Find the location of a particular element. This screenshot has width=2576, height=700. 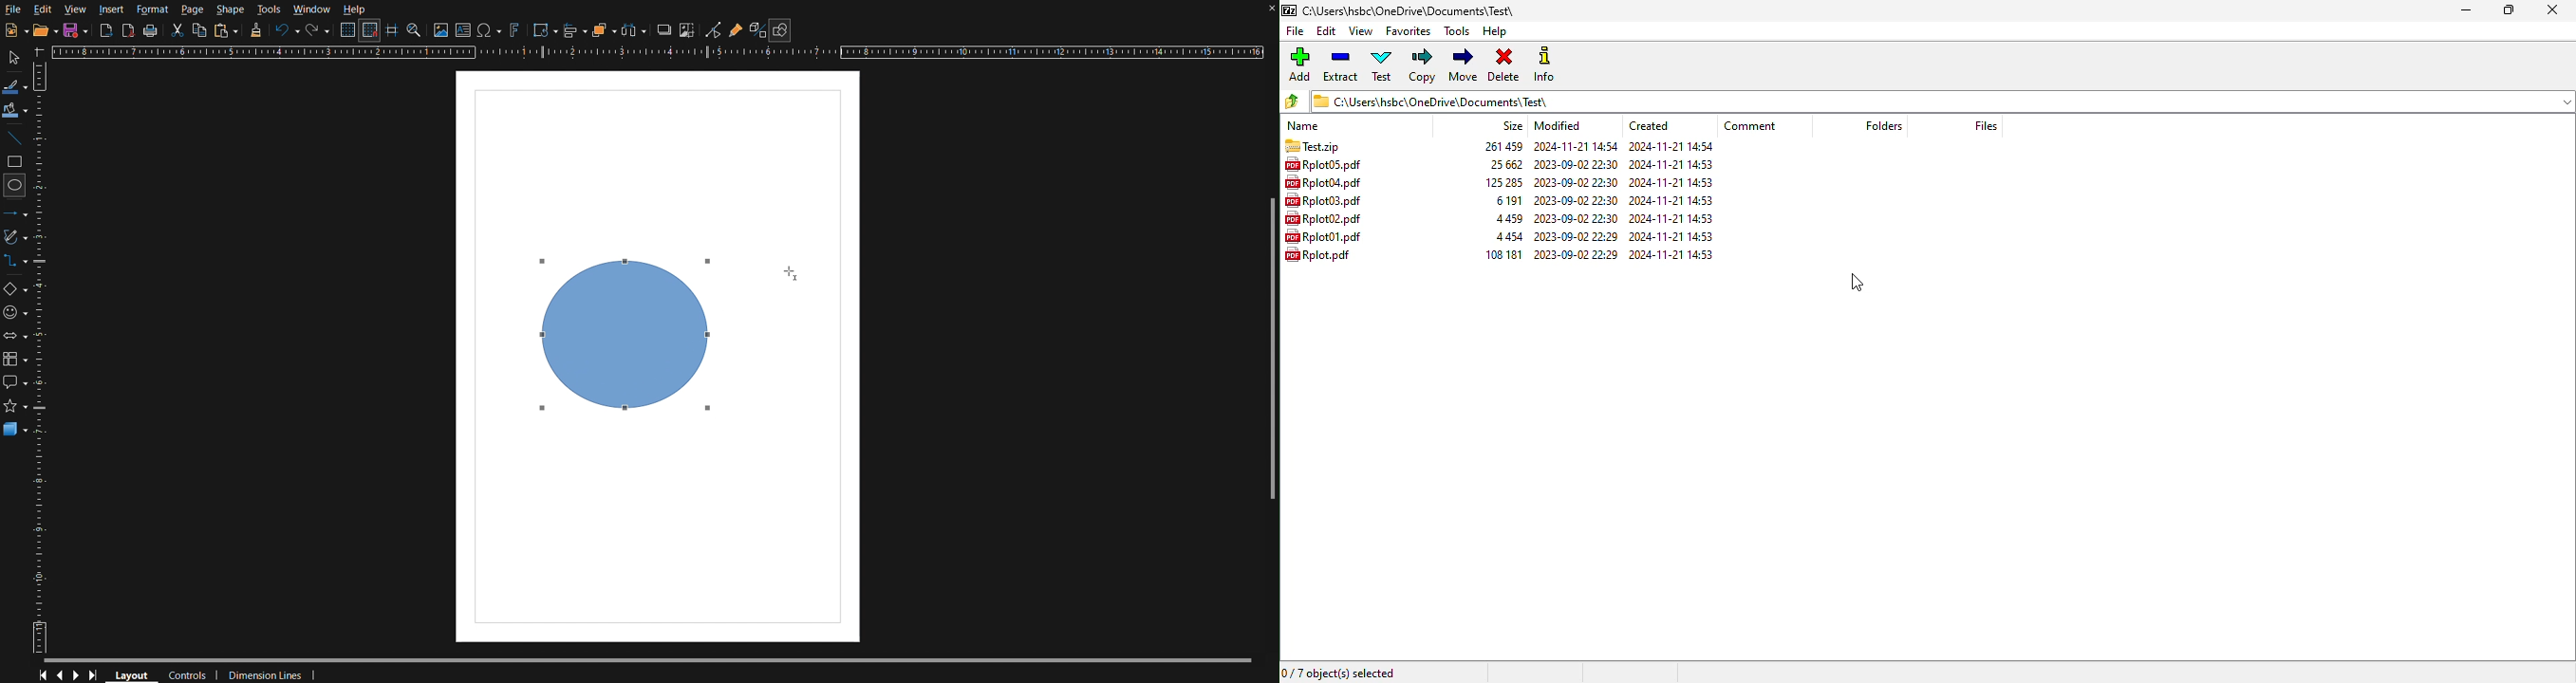

Connectors is located at coordinates (17, 261).